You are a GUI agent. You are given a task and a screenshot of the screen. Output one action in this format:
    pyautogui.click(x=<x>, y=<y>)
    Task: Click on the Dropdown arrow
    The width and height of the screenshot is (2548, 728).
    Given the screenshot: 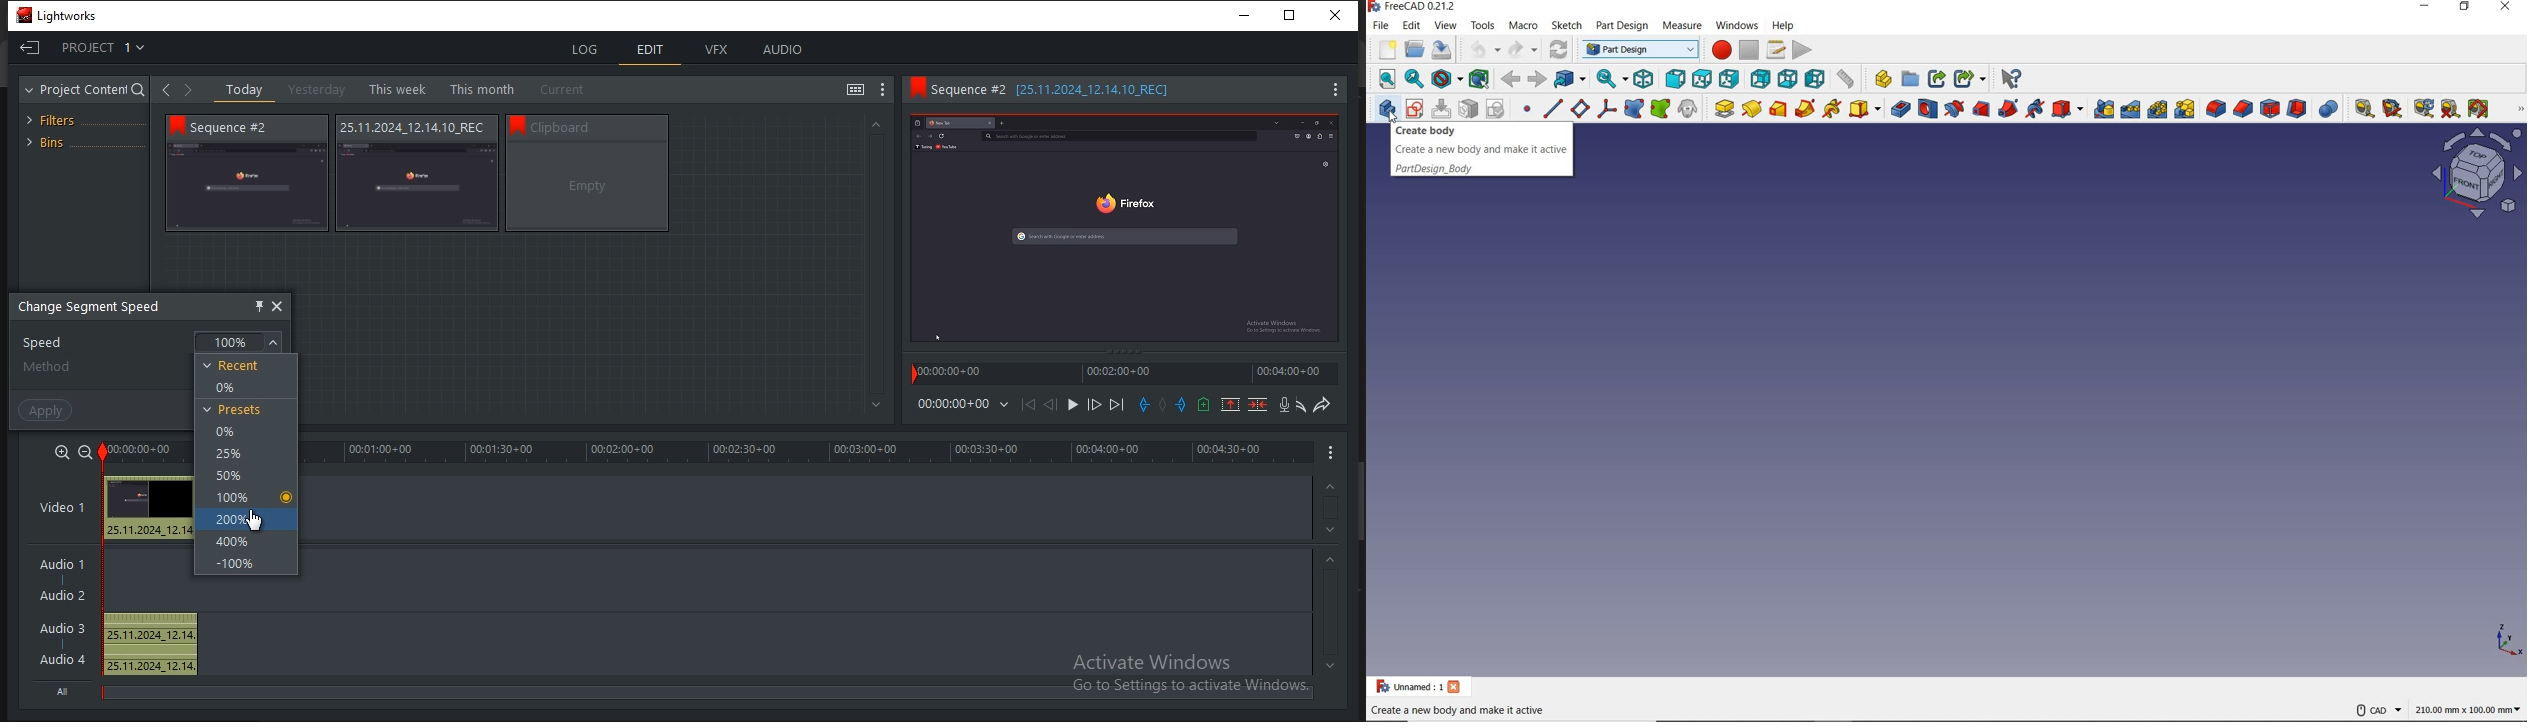 What is the action you would take?
    pyautogui.click(x=279, y=342)
    